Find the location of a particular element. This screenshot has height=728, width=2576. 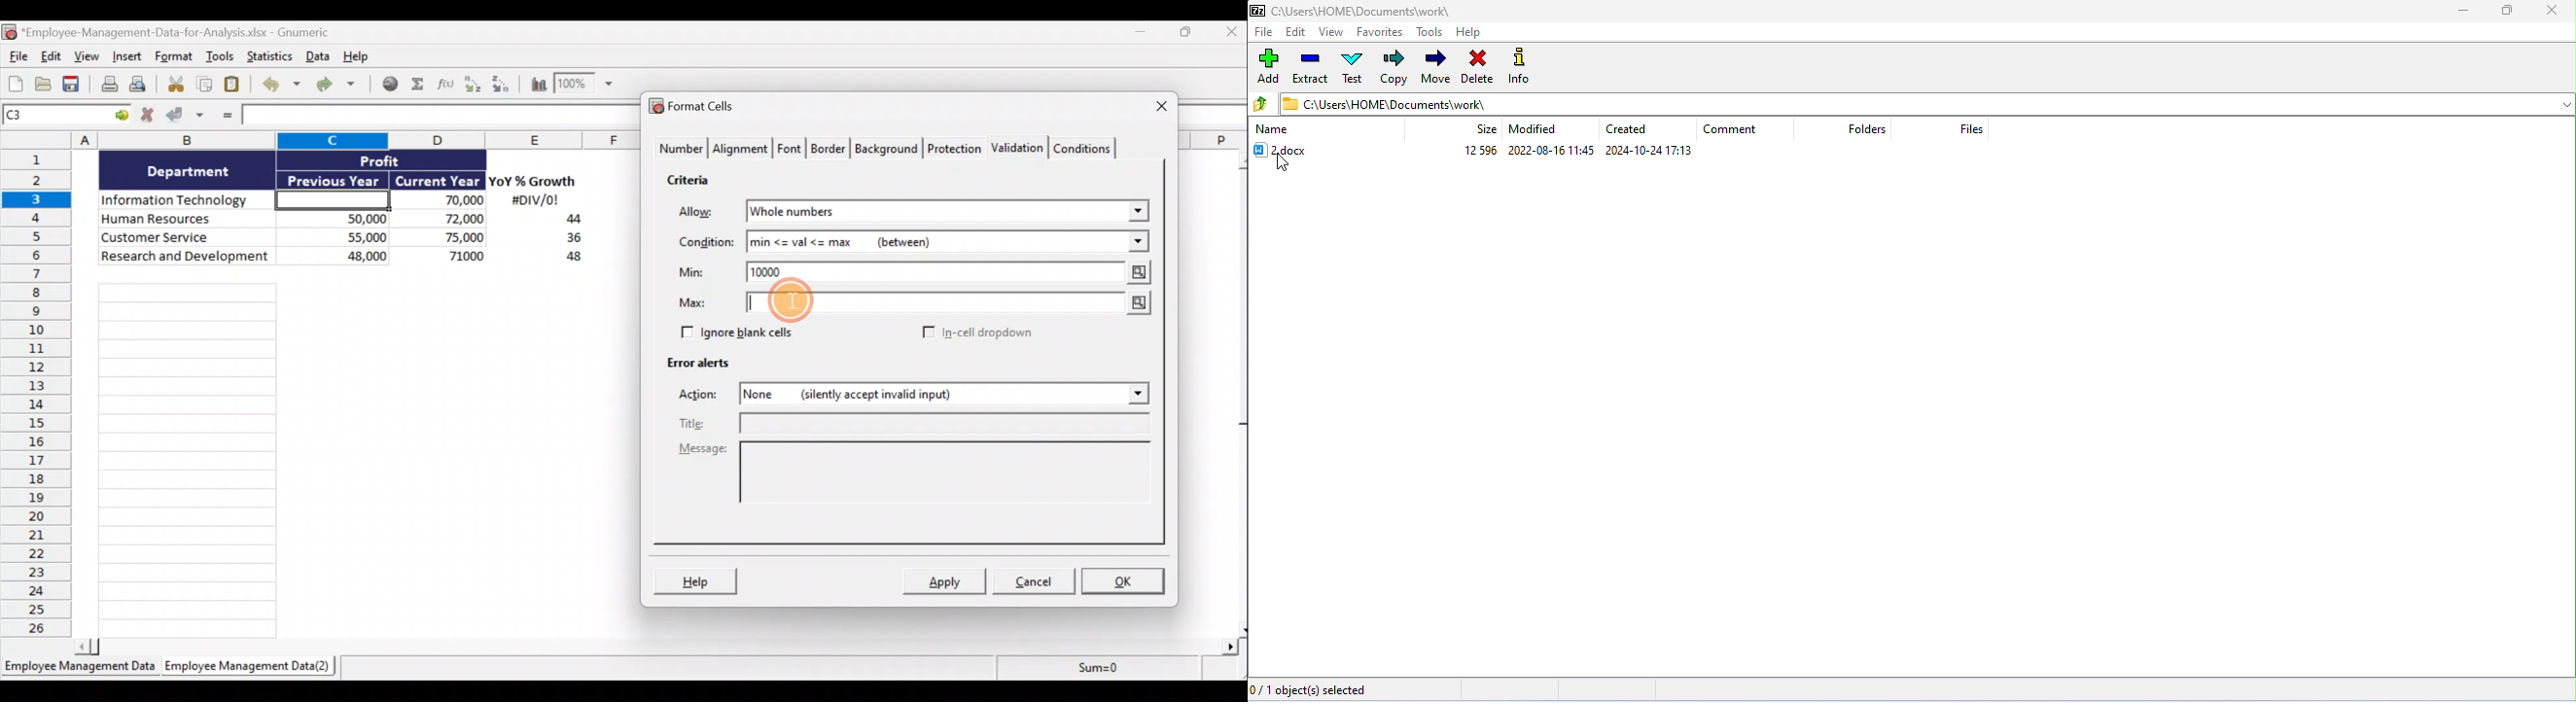

Help is located at coordinates (360, 55).